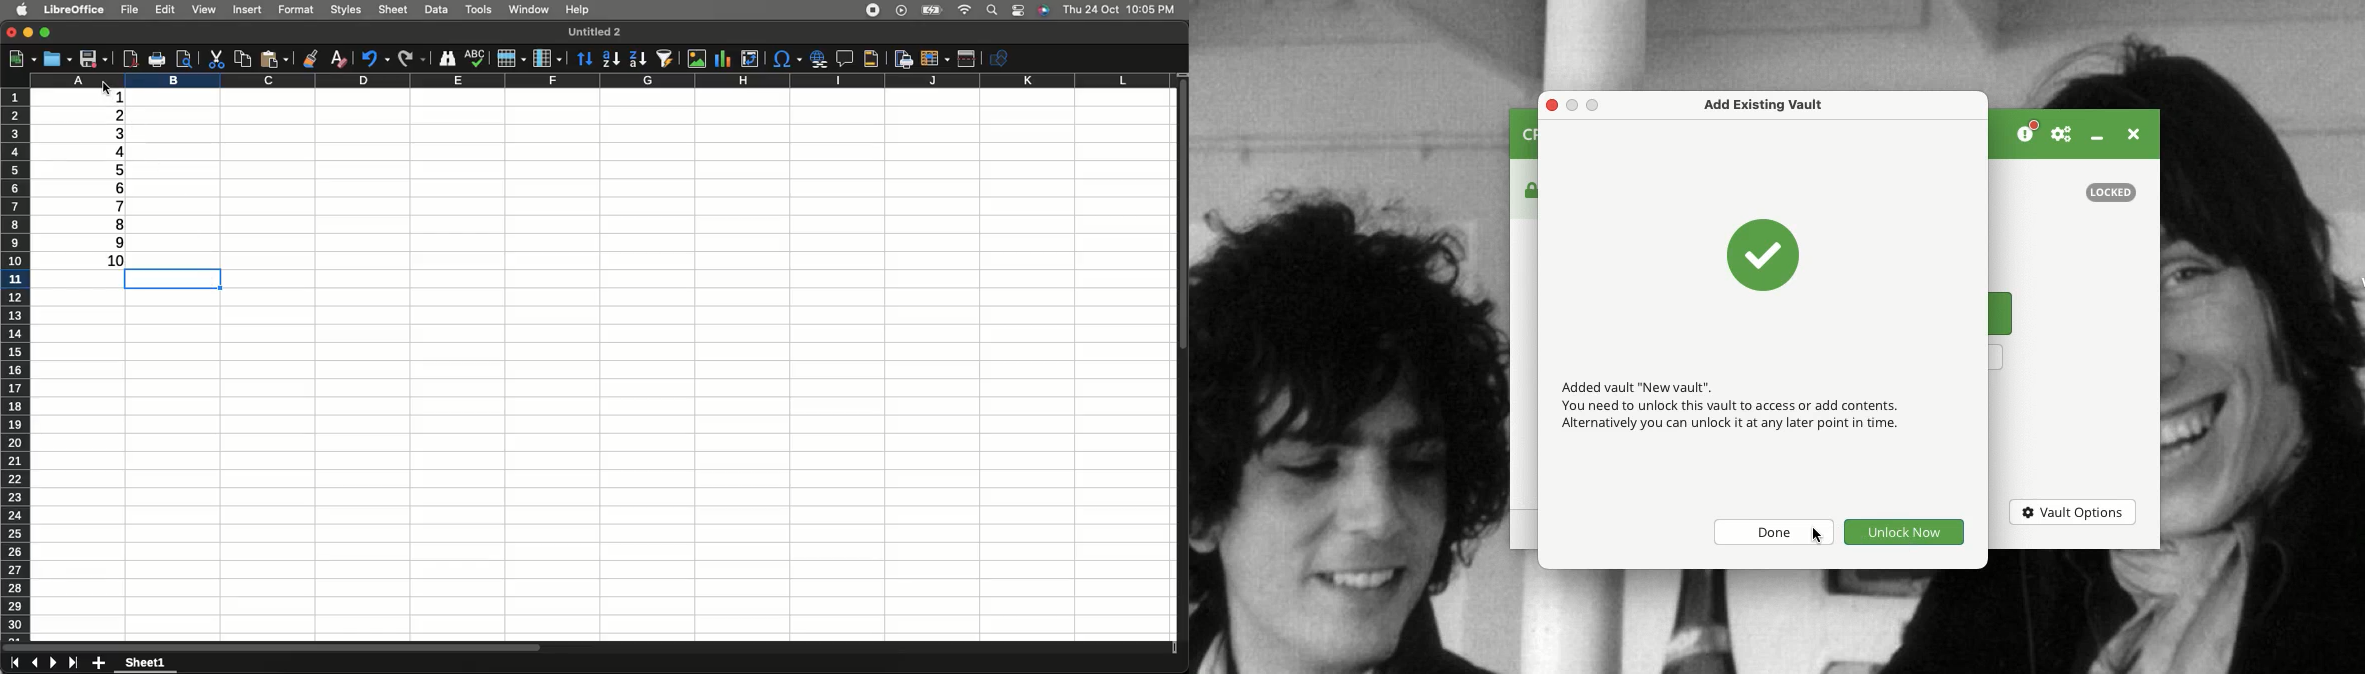 This screenshot has height=700, width=2380. I want to click on 4, so click(121, 151).